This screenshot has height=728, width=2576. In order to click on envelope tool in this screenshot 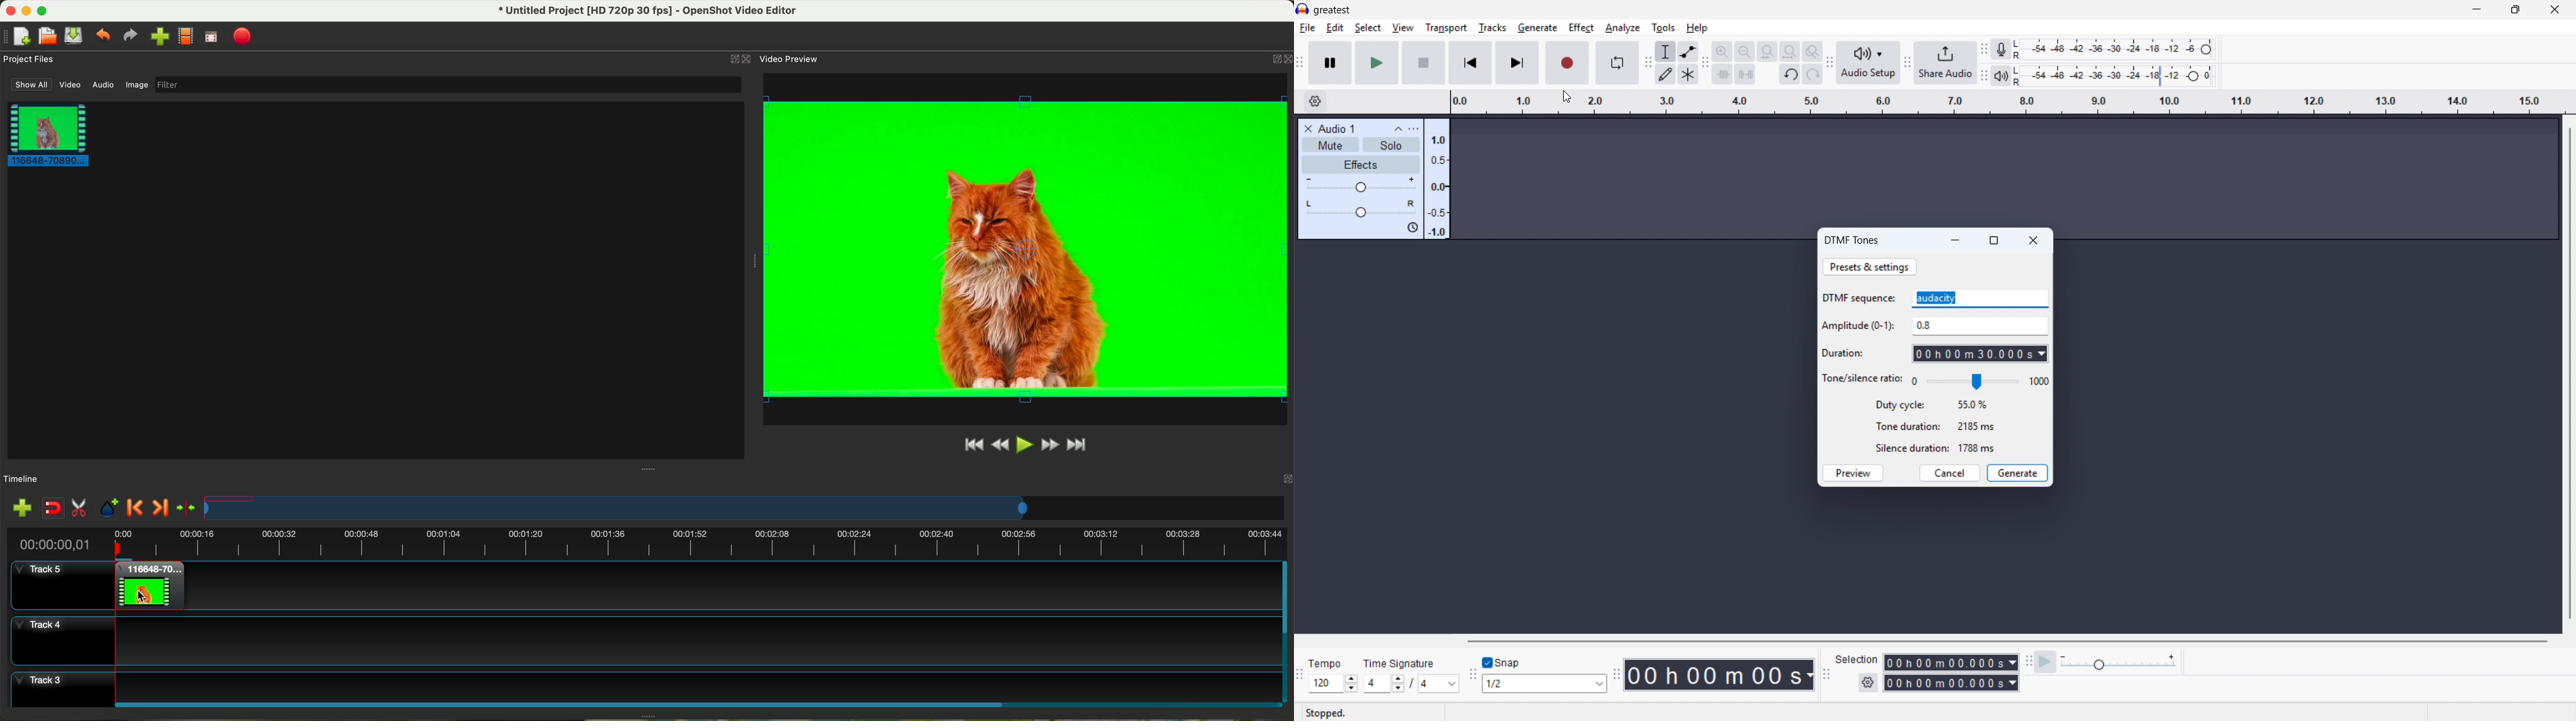, I will do `click(1689, 51)`.